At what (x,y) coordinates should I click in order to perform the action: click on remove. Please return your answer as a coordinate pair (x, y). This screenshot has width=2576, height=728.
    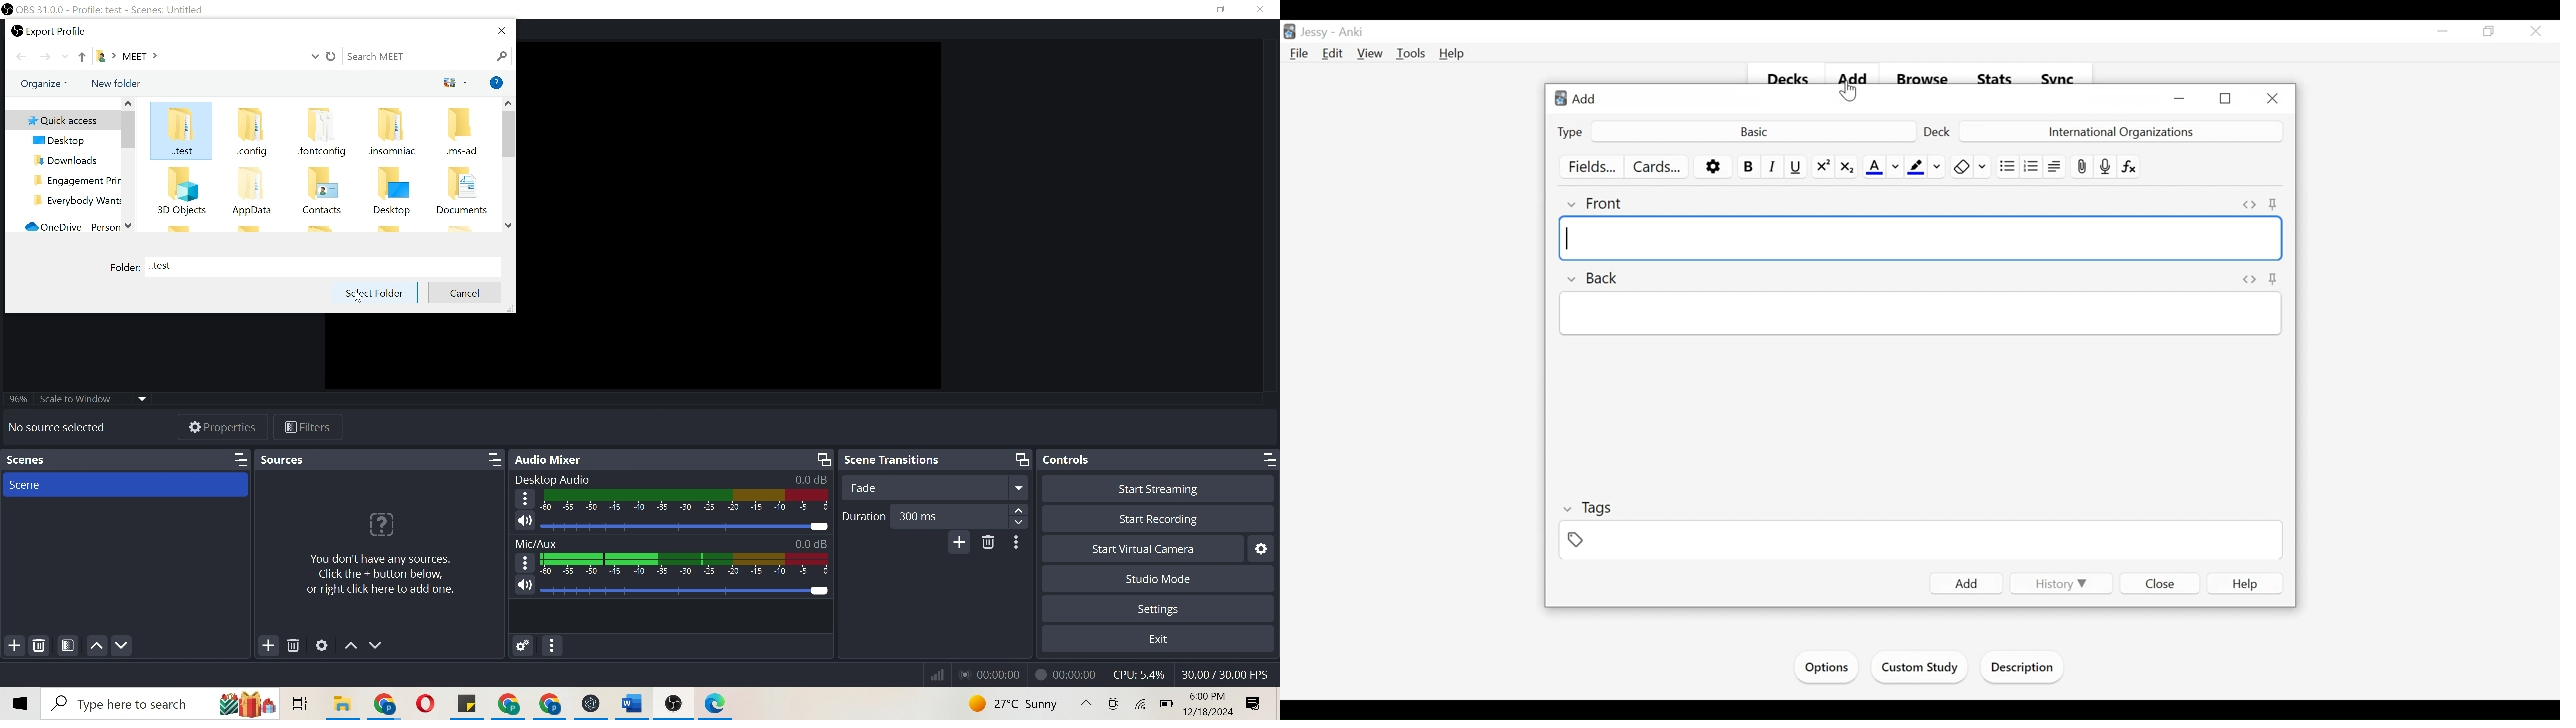
    Looking at the image, I should click on (293, 647).